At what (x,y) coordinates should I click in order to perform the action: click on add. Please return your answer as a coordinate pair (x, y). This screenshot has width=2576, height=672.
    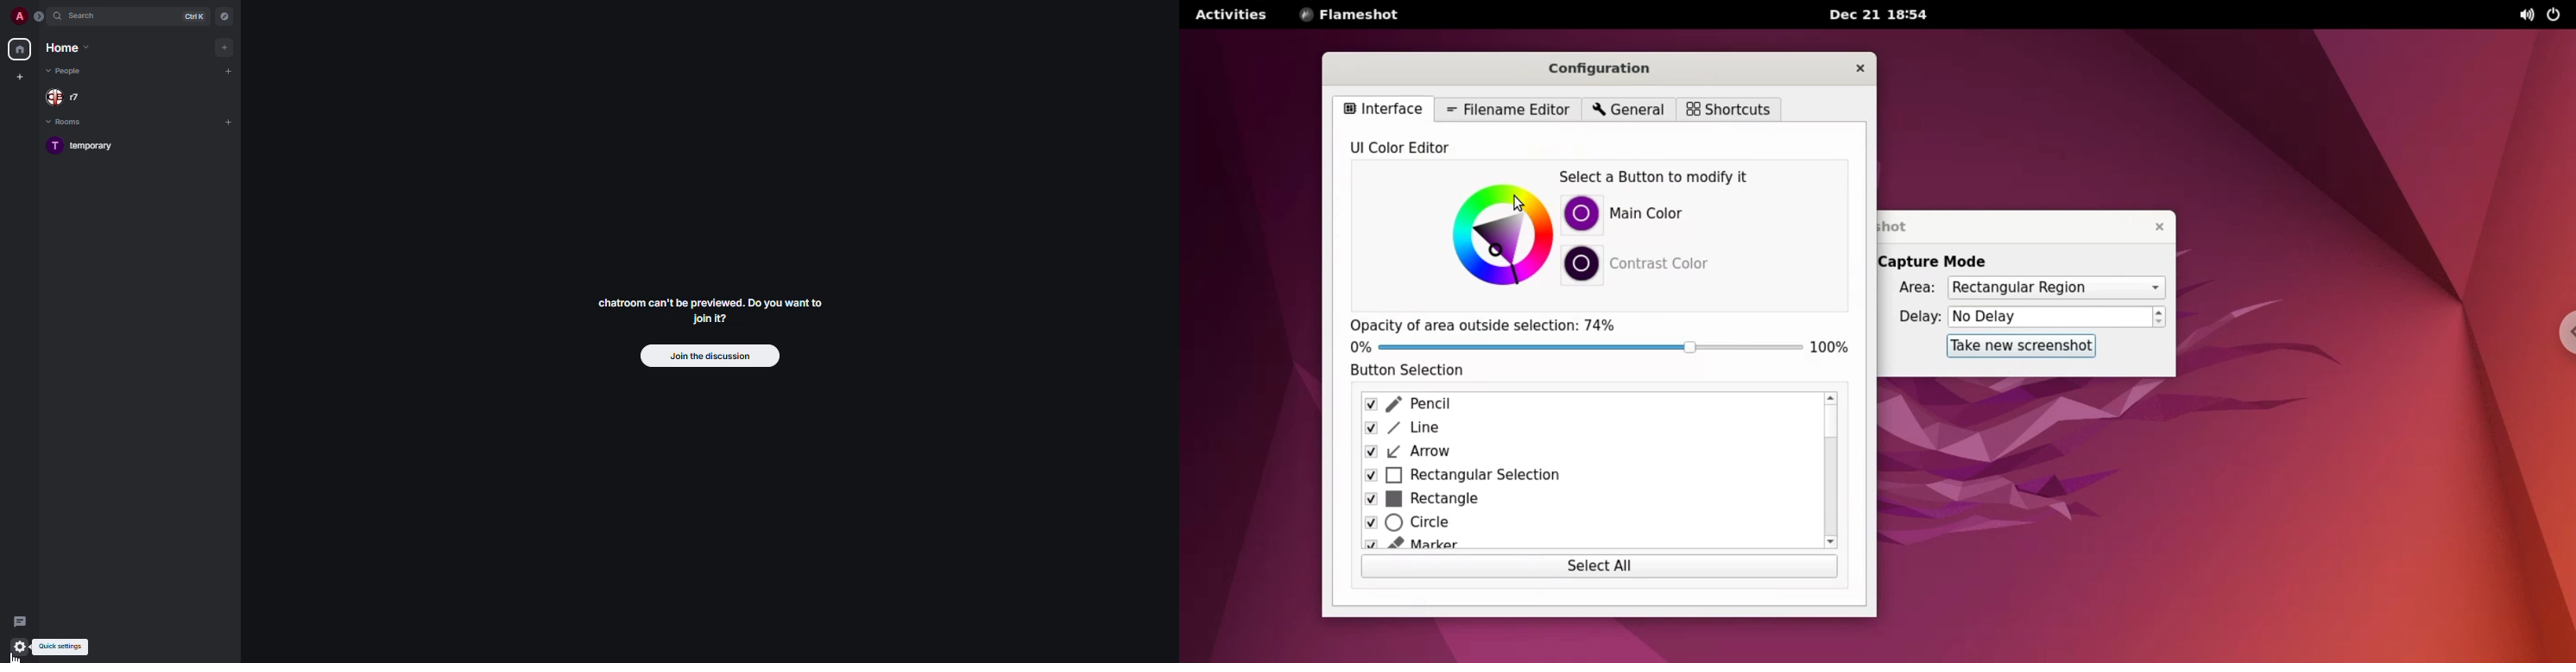
    Looking at the image, I should click on (226, 71).